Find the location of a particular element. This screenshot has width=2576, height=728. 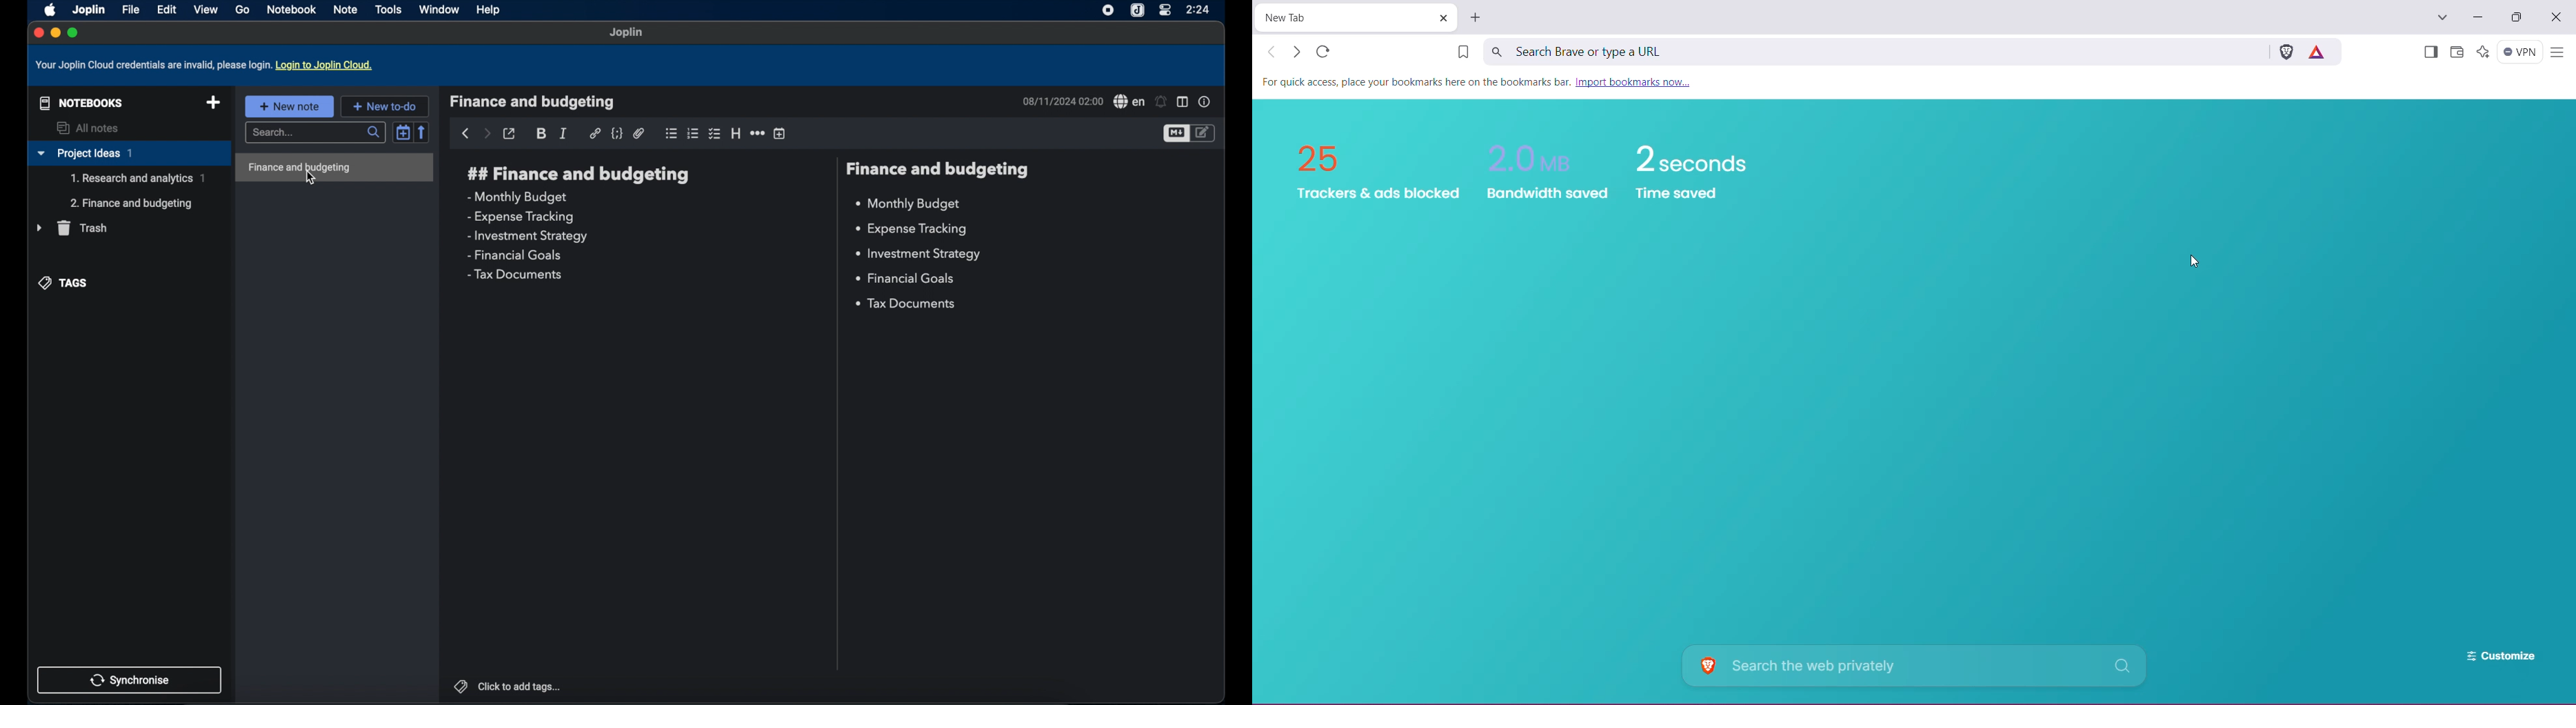

your joplin cloud credentials are invalid, please log in.  log in to joplin cloud is located at coordinates (207, 65).